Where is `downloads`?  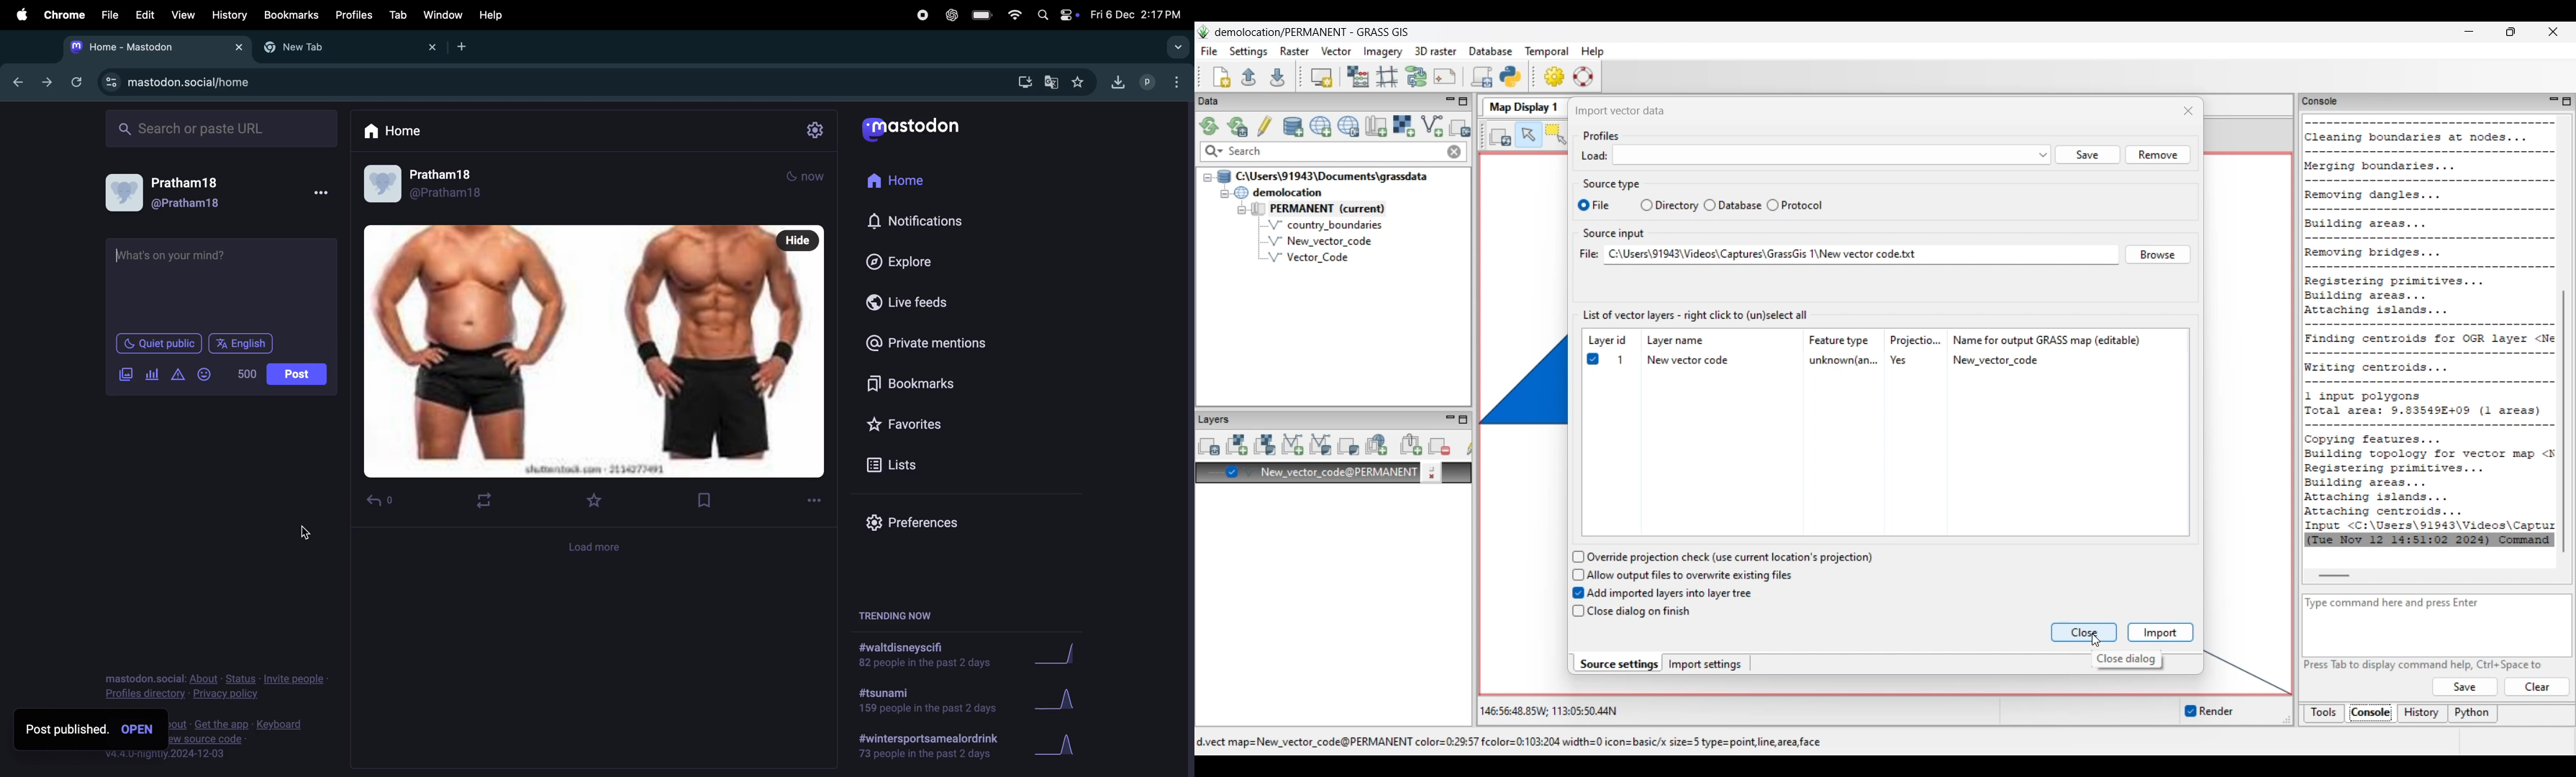
downloads is located at coordinates (1119, 80).